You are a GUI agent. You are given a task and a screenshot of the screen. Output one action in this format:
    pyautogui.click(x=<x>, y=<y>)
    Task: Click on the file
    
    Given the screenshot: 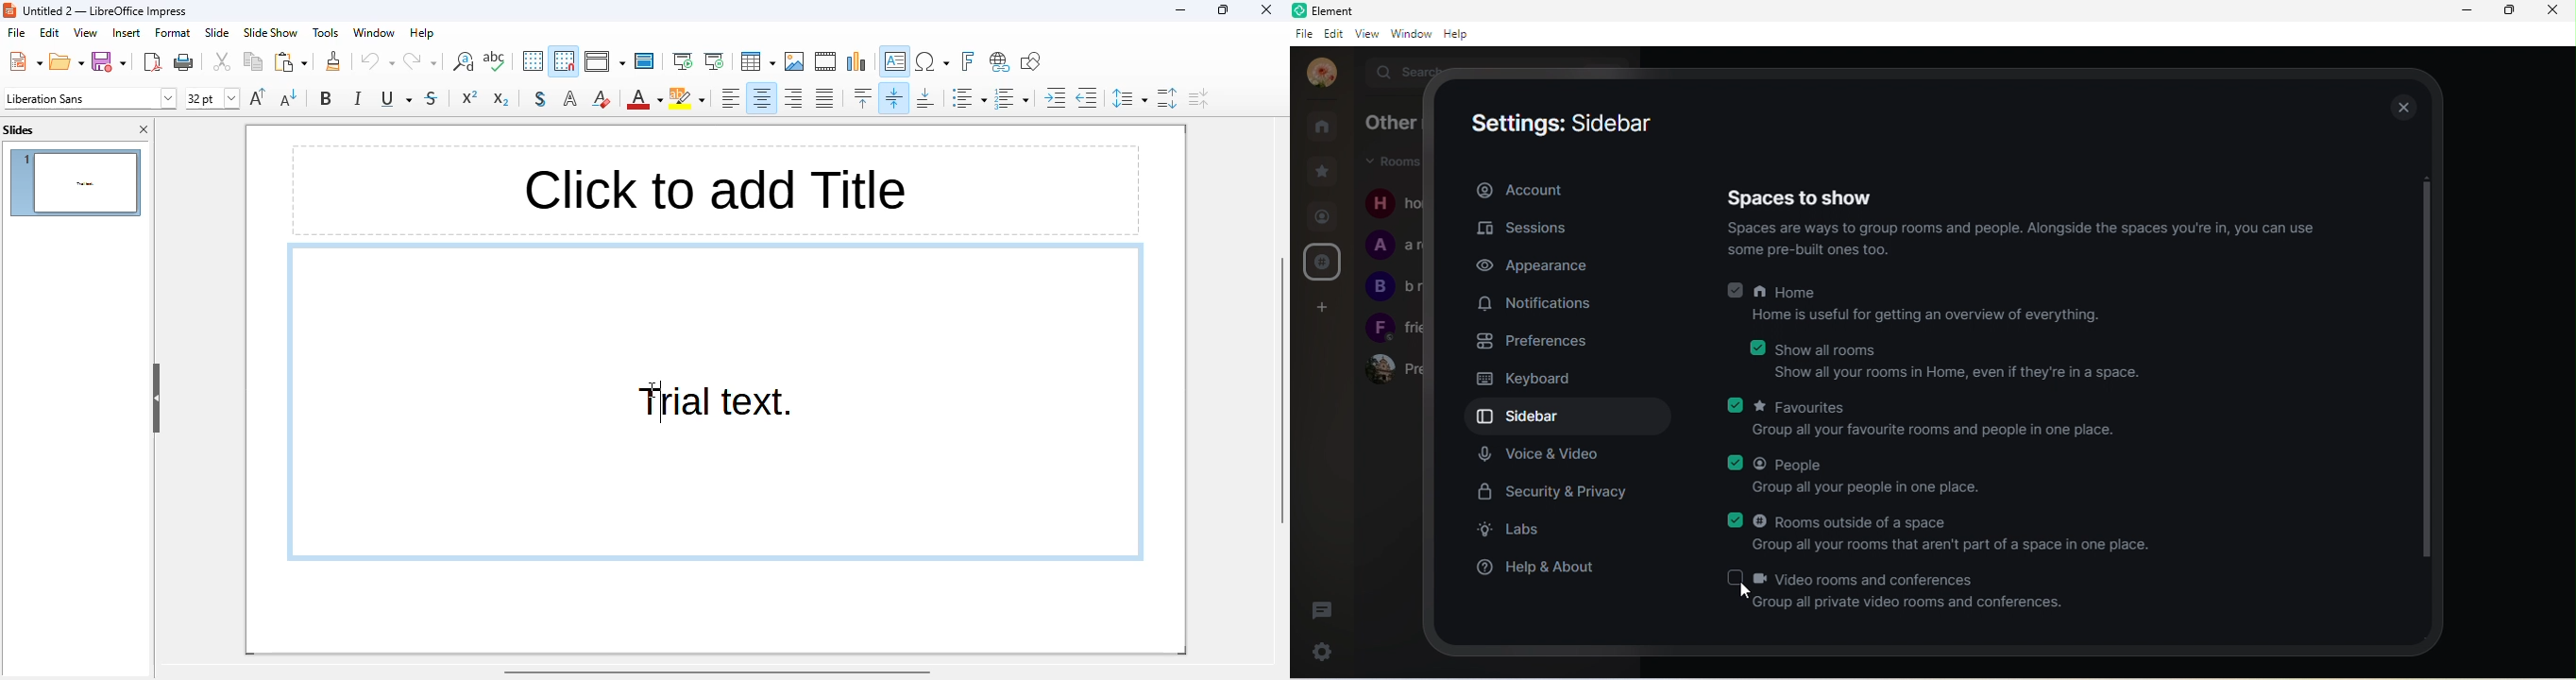 What is the action you would take?
    pyautogui.click(x=1306, y=36)
    